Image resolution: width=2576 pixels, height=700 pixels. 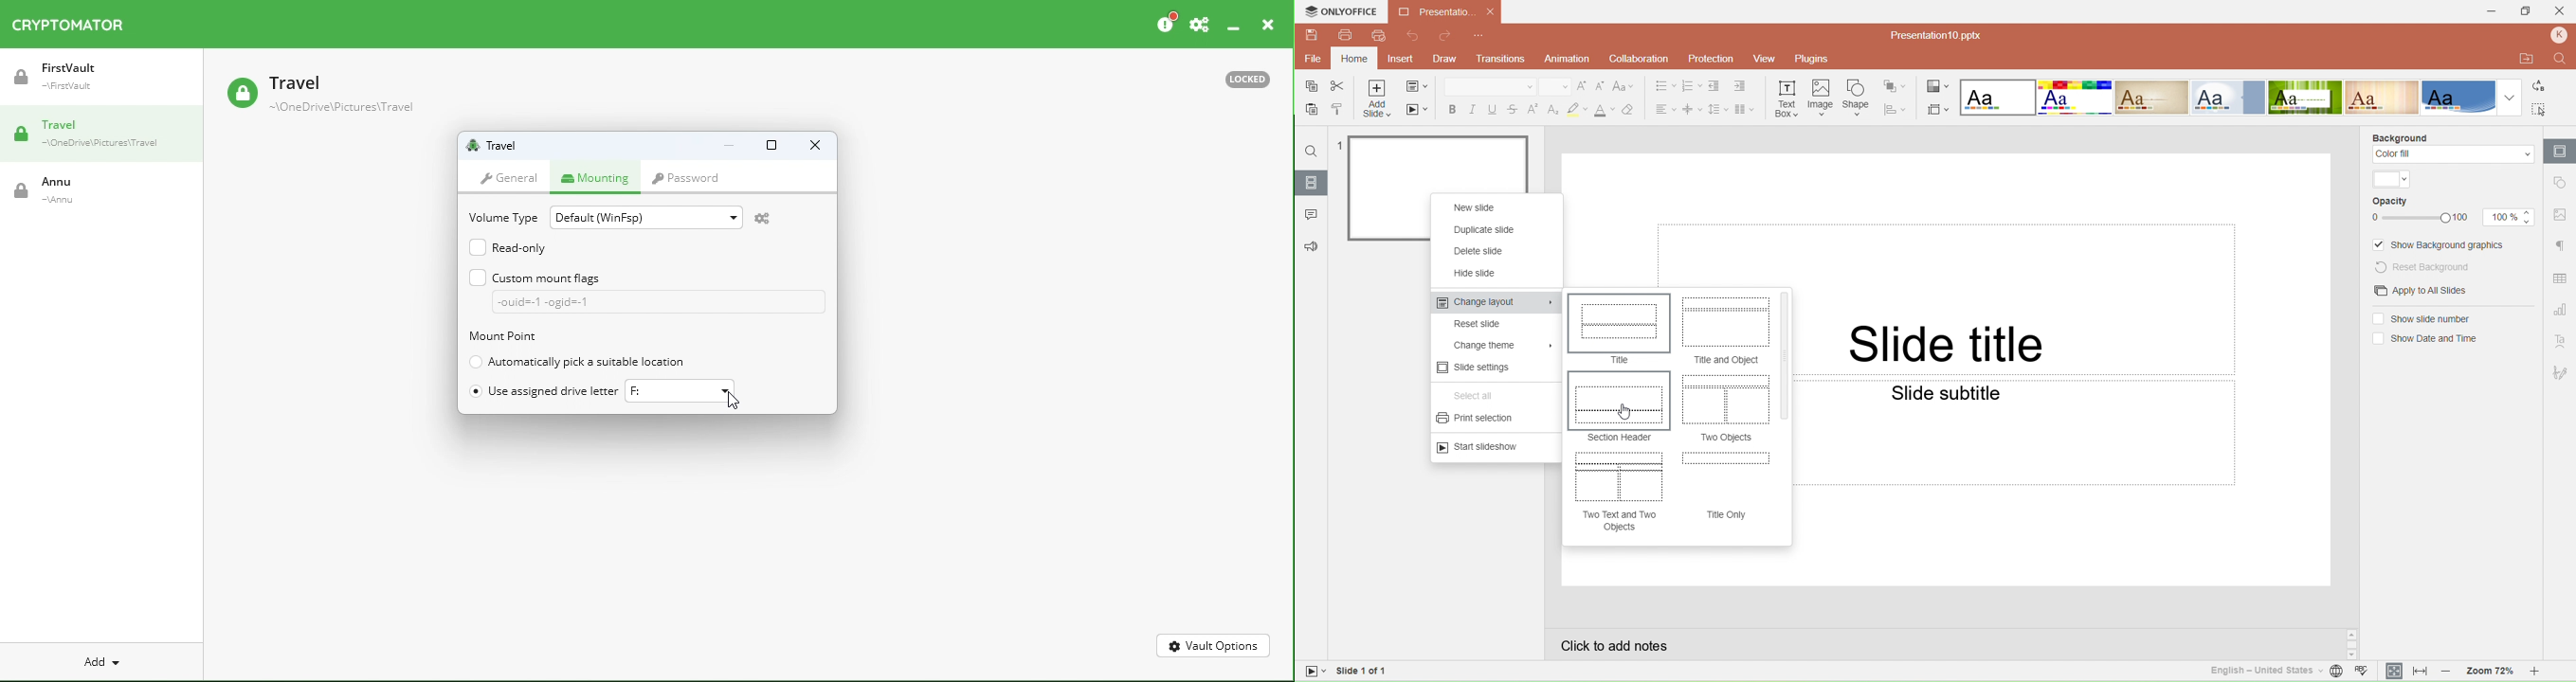 What do you see at coordinates (2447, 671) in the screenshot?
I see `Zoom out` at bounding box center [2447, 671].